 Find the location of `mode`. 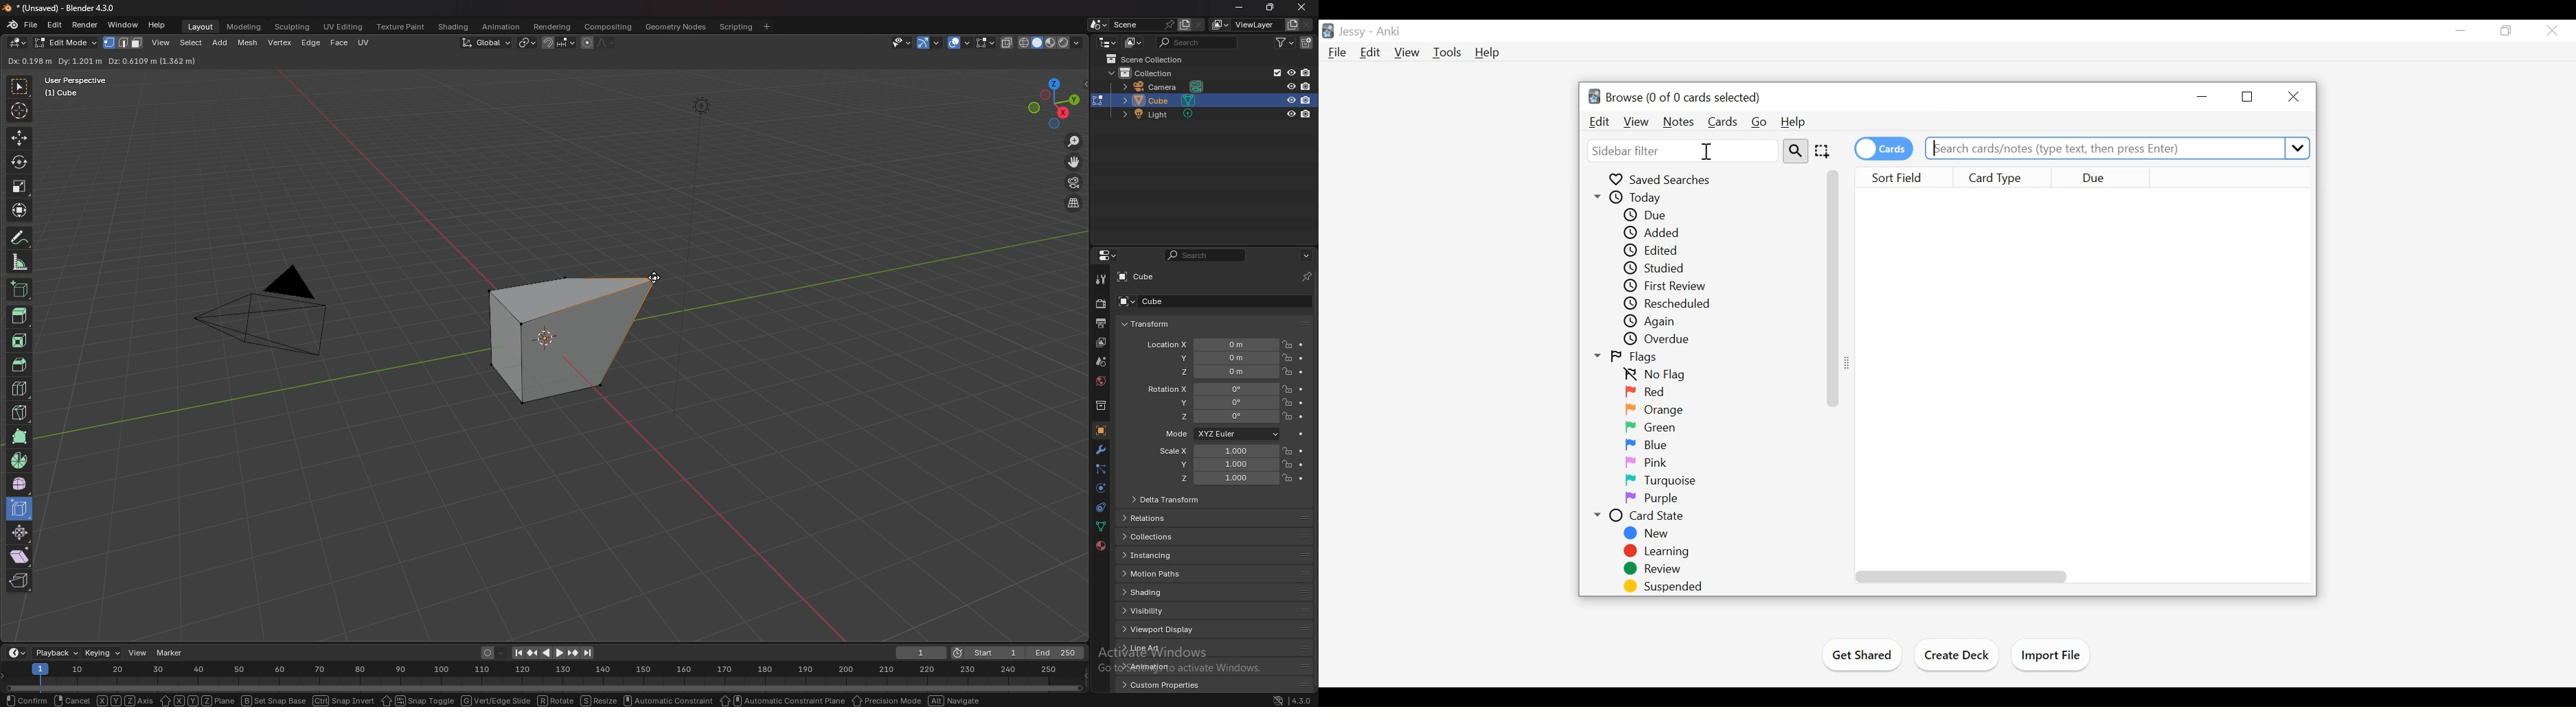

mode is located at coordinates (1220, 434).